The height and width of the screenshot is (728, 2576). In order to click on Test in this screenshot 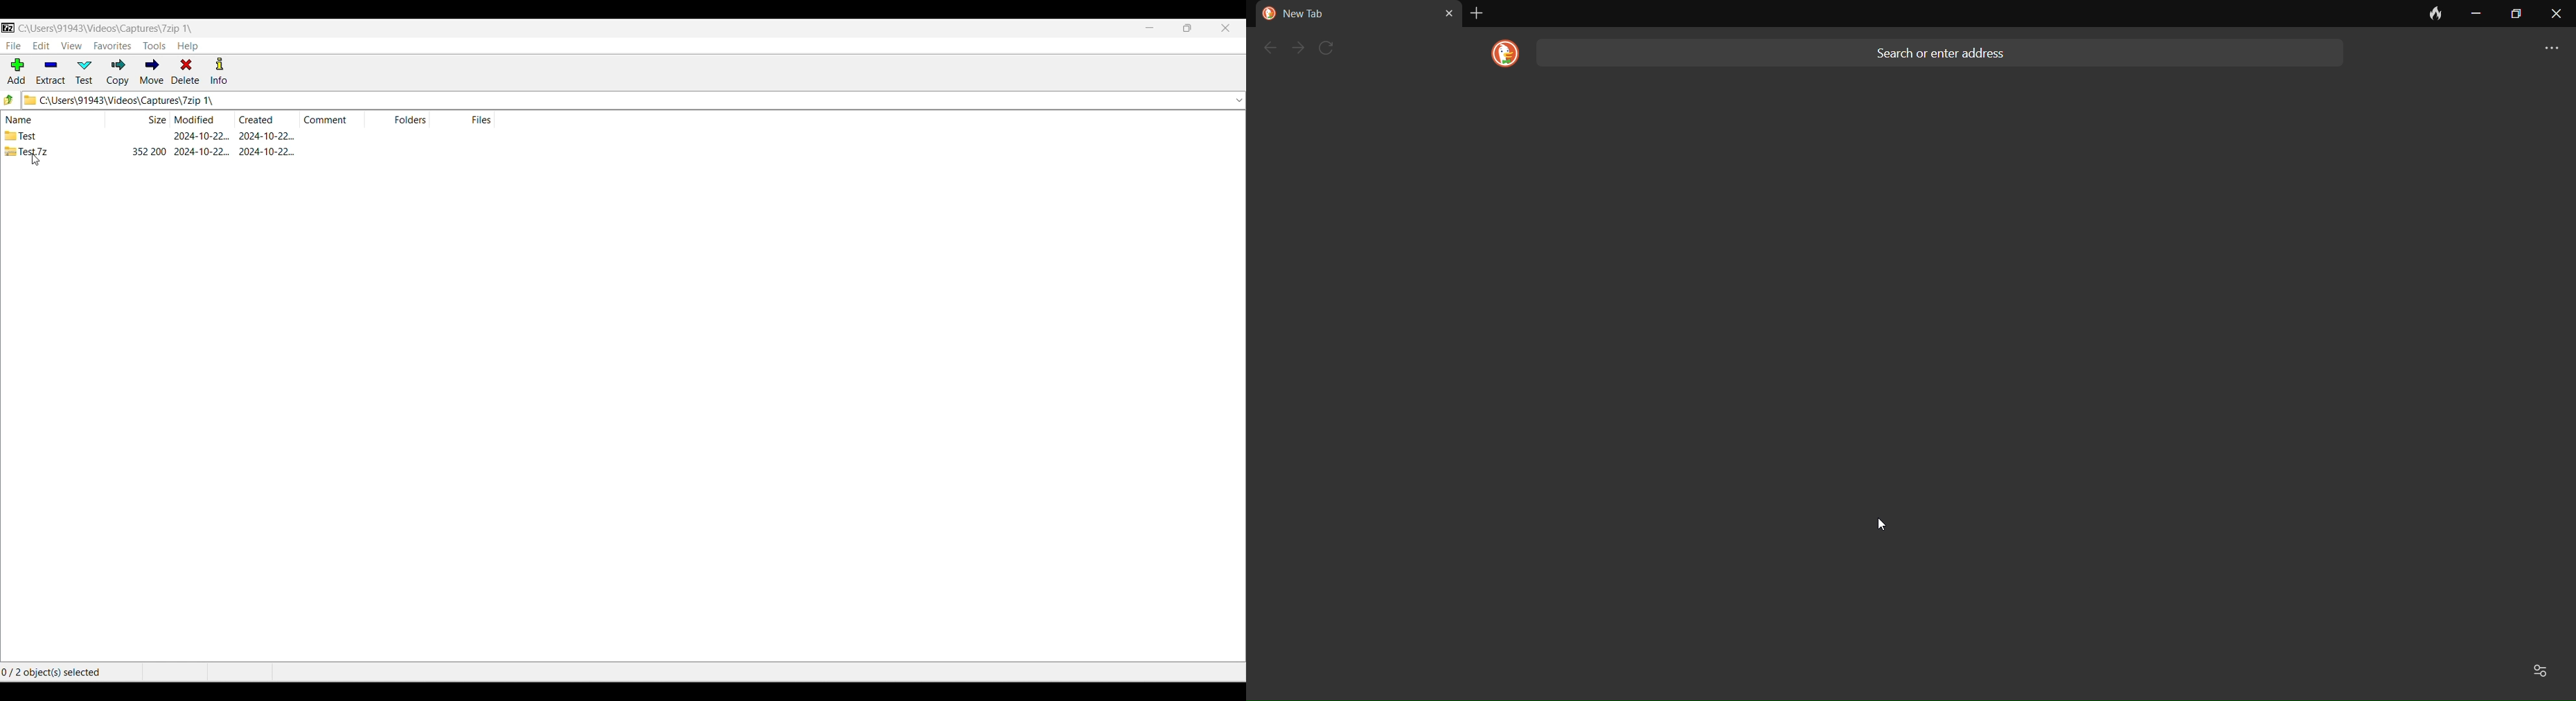, I will do `click(84, 72)`.